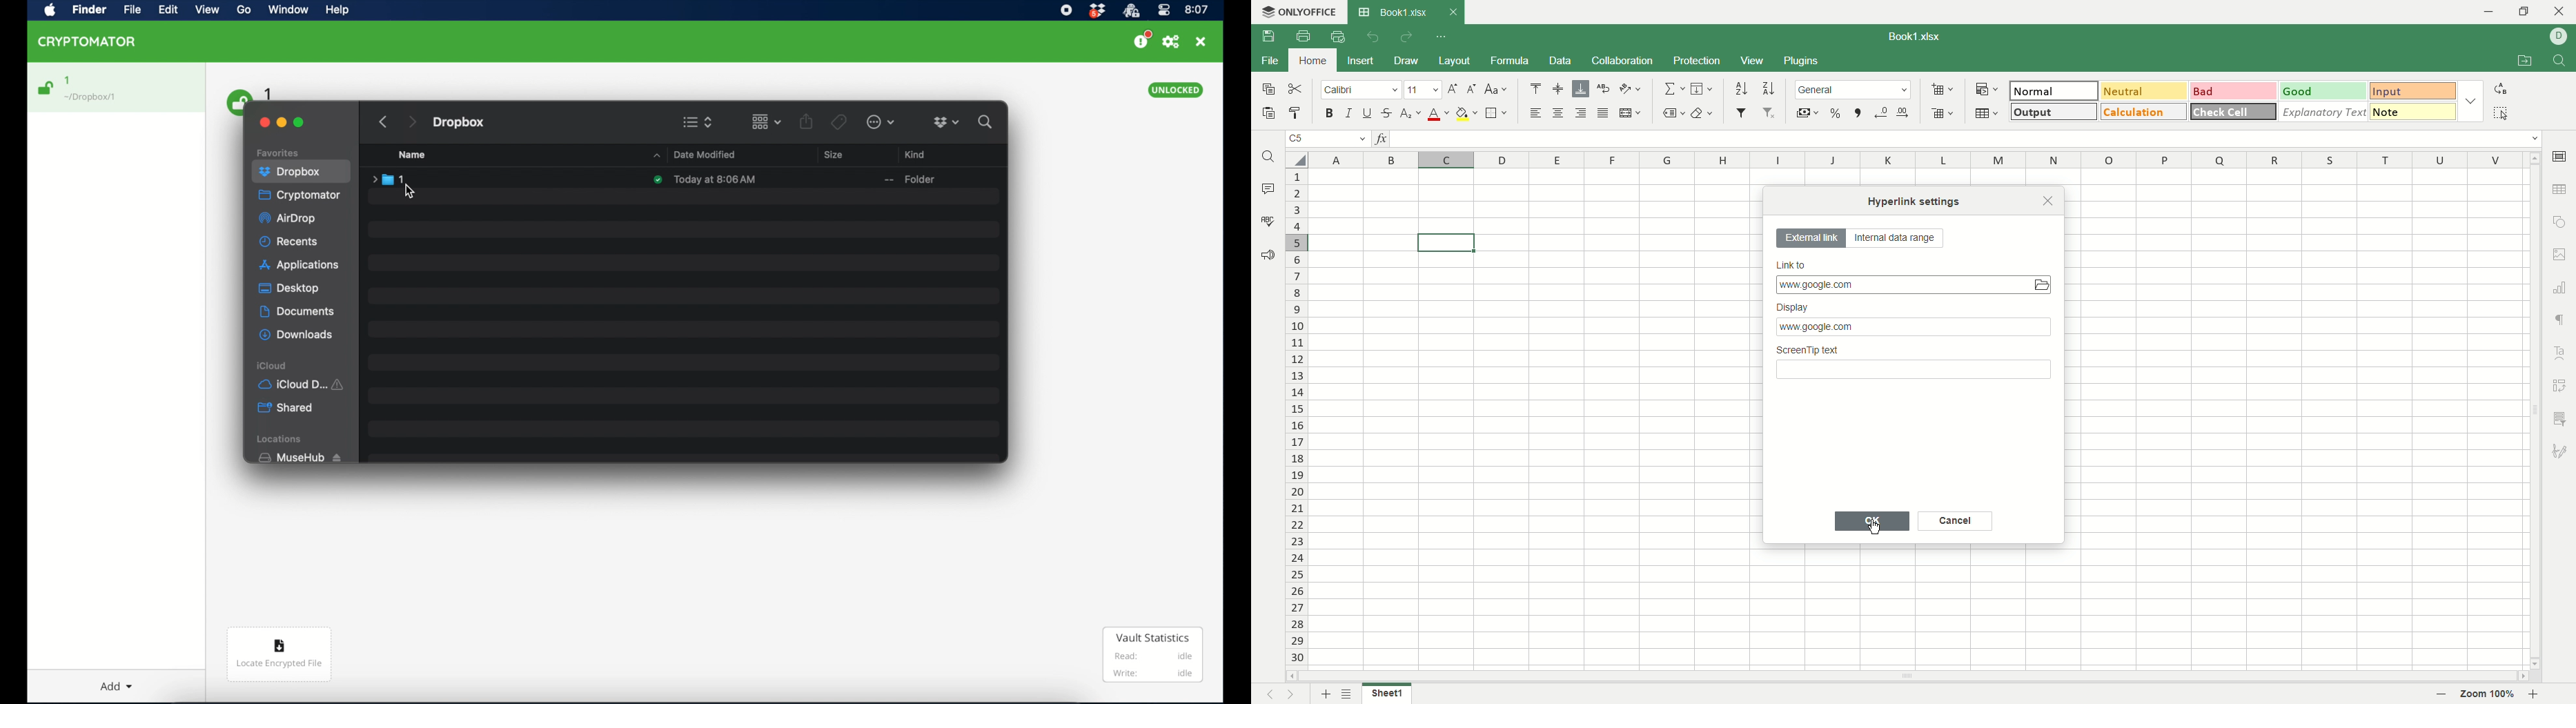 This screenshot has height=728, width=2576. Describe the element at coordinates (2521, 62) in the screenshot. I see `open file location` at that location.